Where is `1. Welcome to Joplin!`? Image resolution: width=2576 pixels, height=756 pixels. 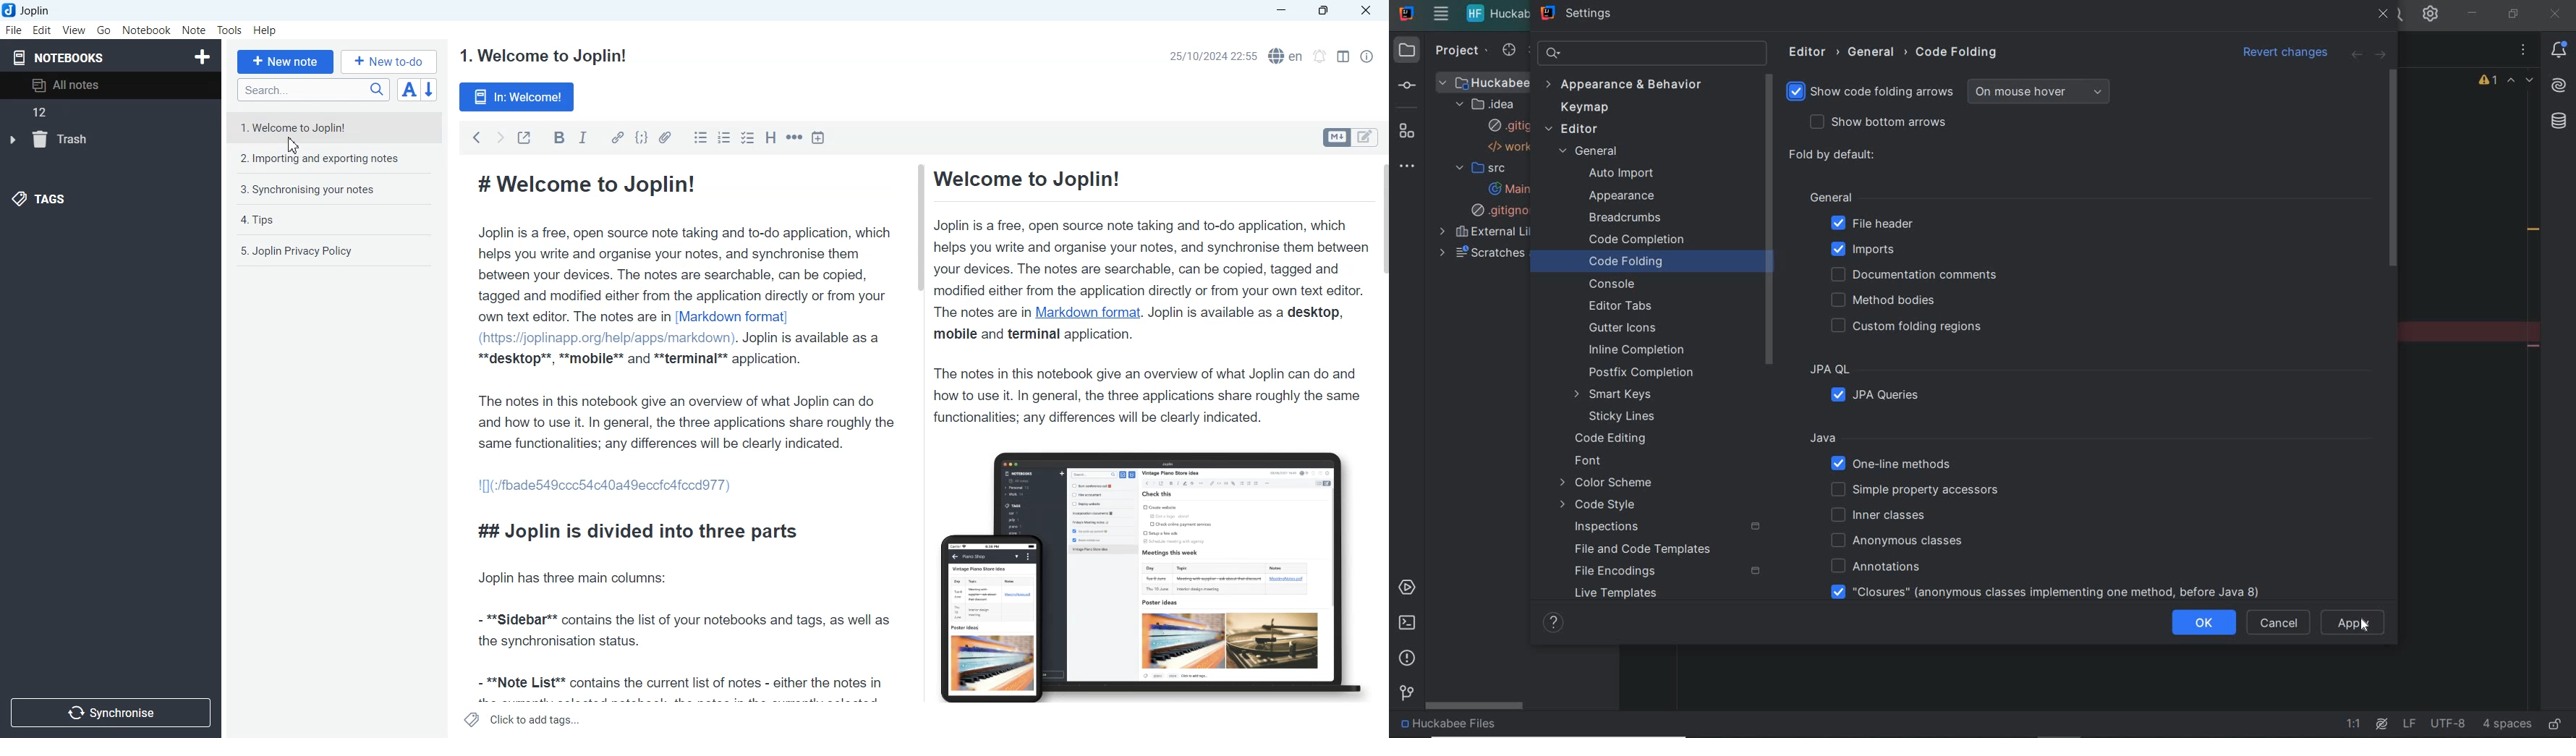
1. Welcome to Joplin! is located at coordinates (305, 127).